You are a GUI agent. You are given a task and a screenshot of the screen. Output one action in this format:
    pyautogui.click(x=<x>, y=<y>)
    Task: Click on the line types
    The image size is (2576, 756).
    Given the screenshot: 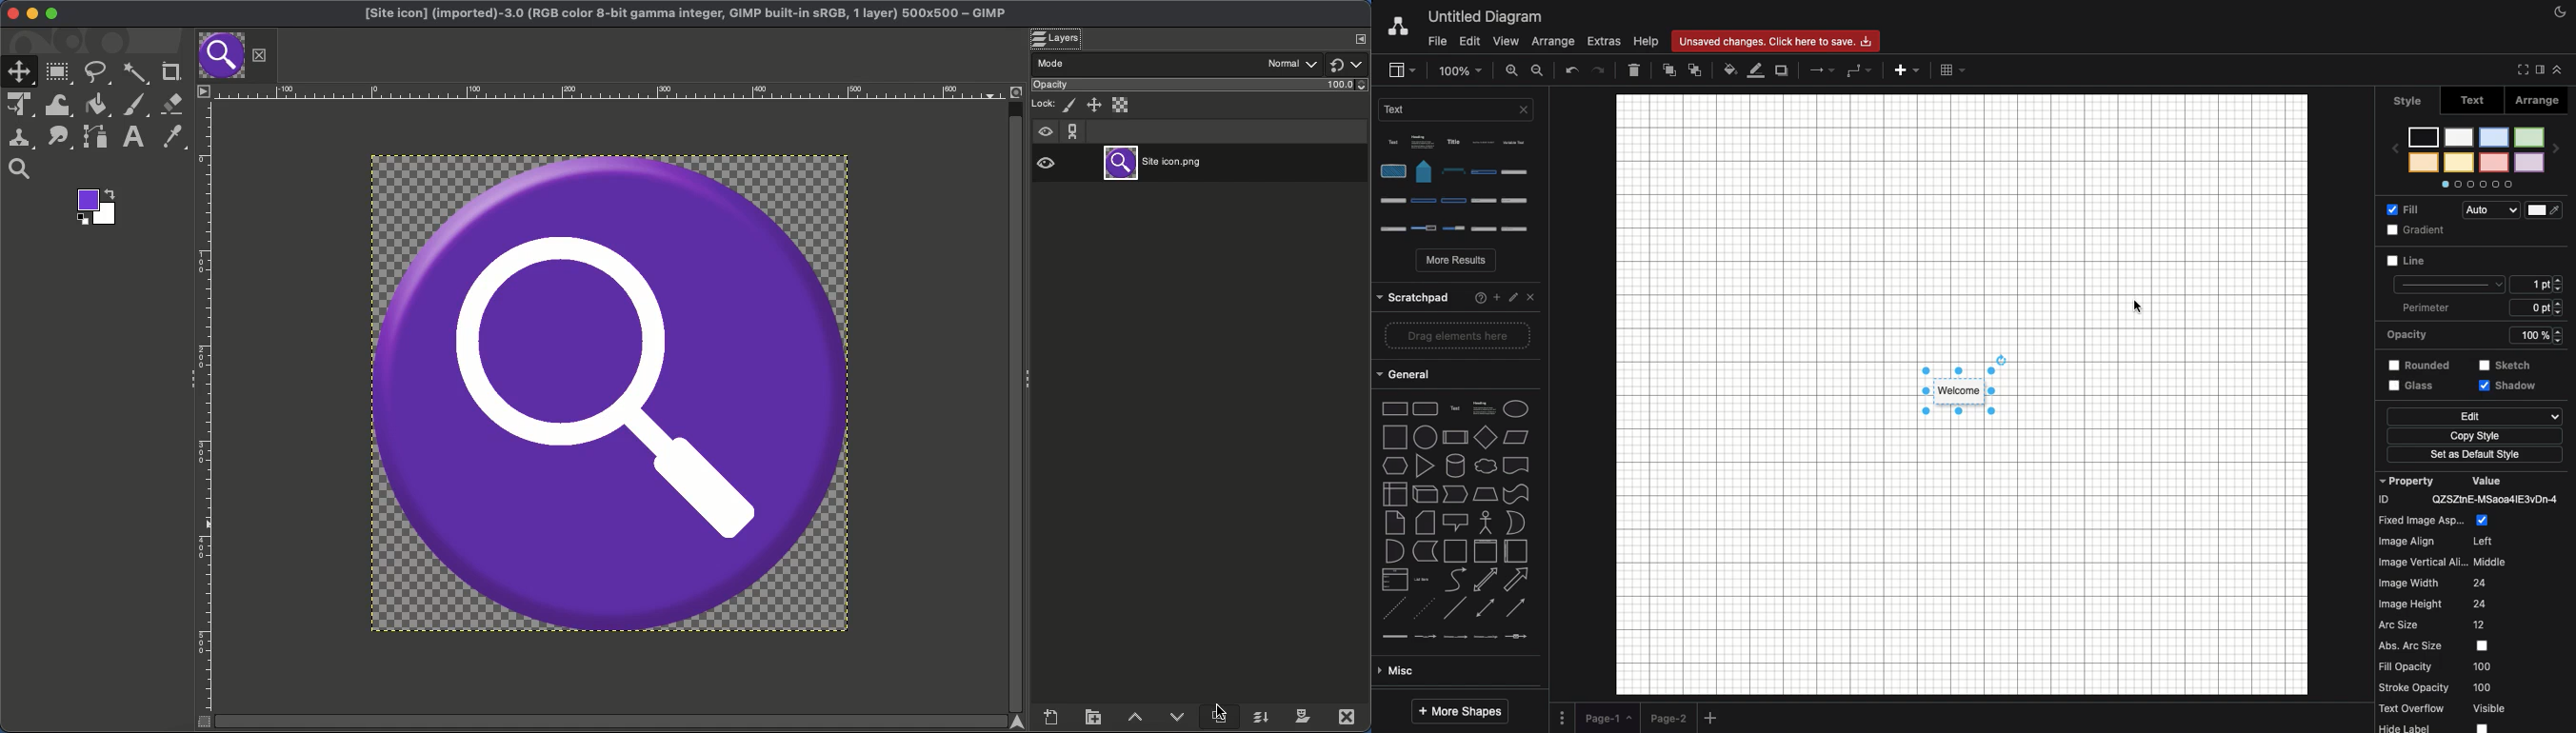 What is the action you would take?
    pyautogui.click(x=1461, y=497)
    